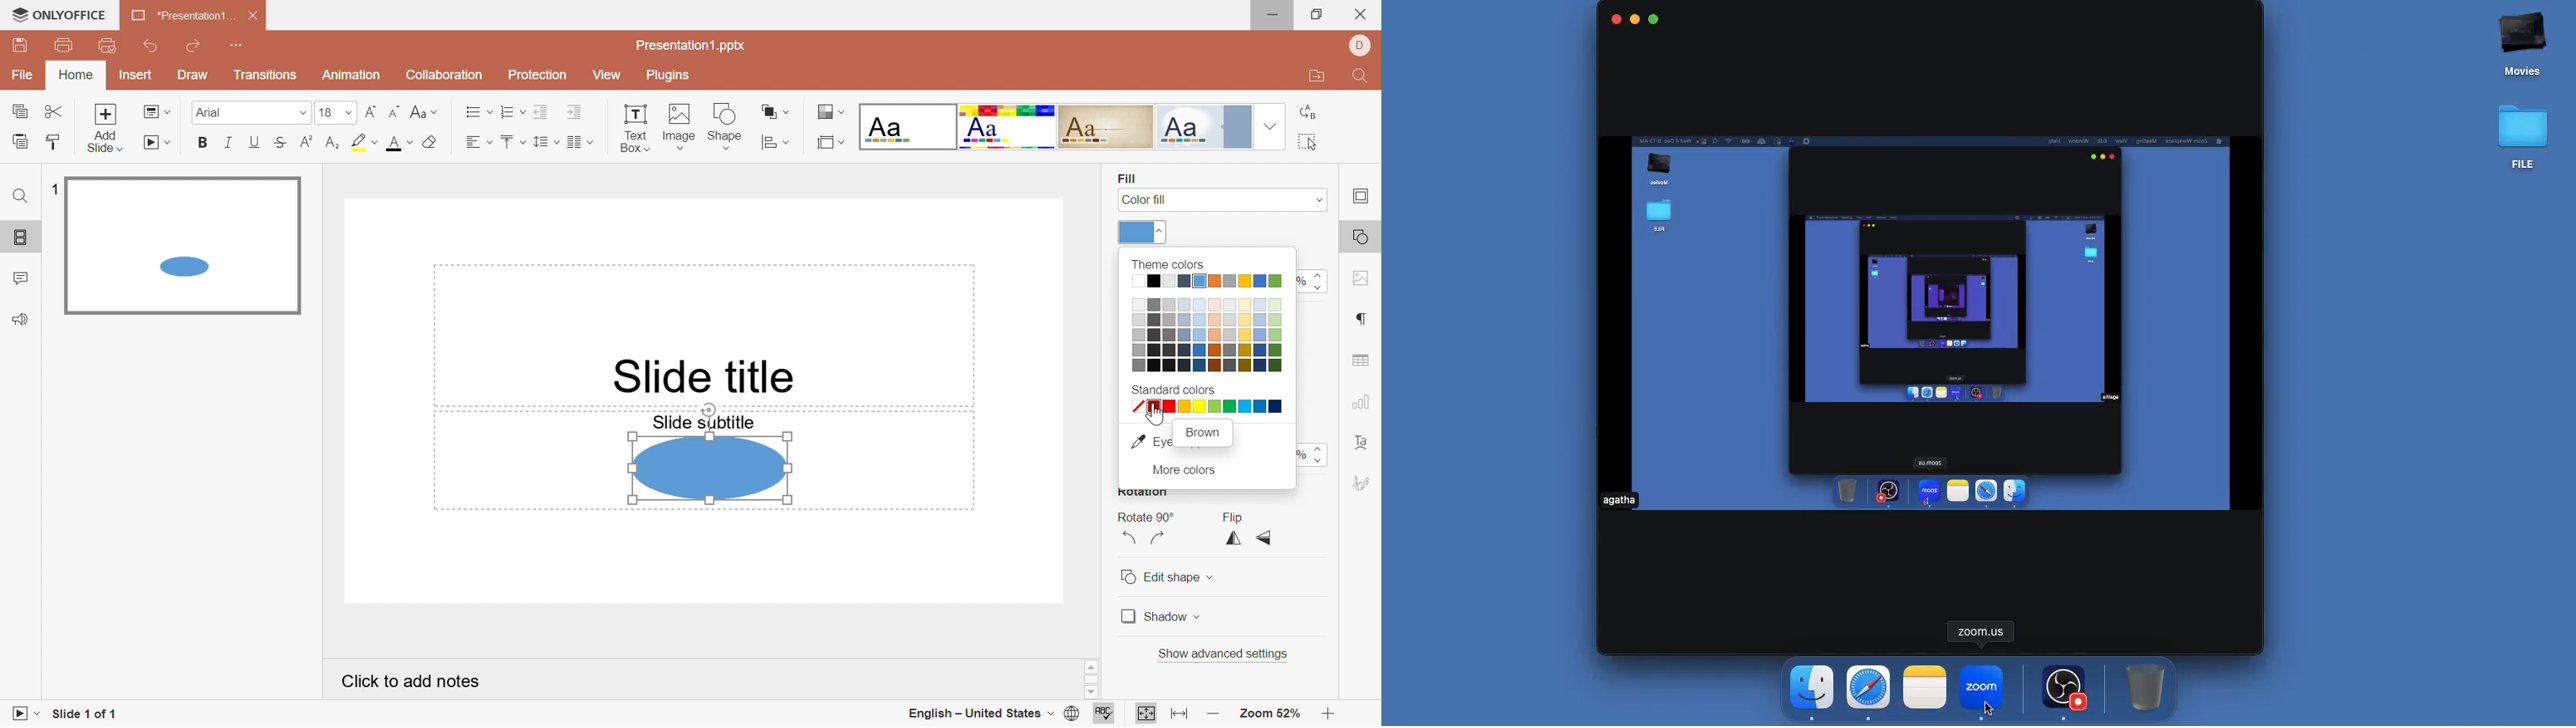 Image resolution: width=2576 pixels, height=728 pixels. Describe the element at coordinates (635, 130) in the screenshot. I see `Text Box` at that location.